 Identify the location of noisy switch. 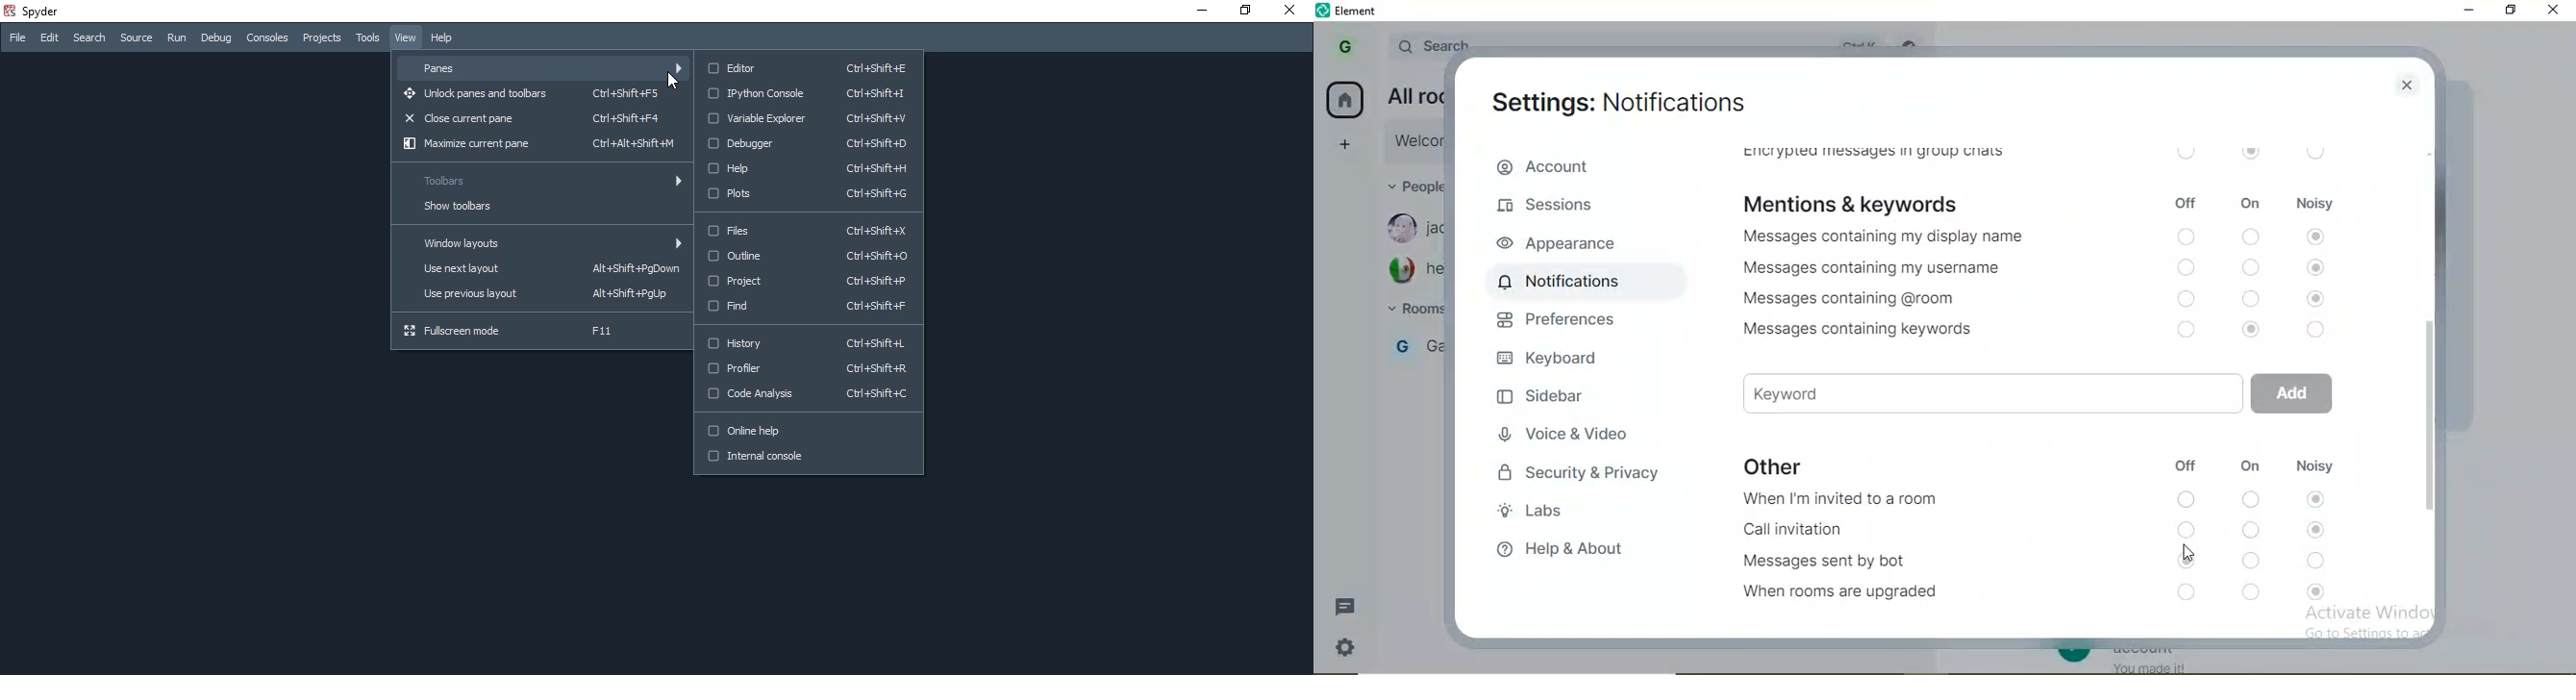
(2308, 150).